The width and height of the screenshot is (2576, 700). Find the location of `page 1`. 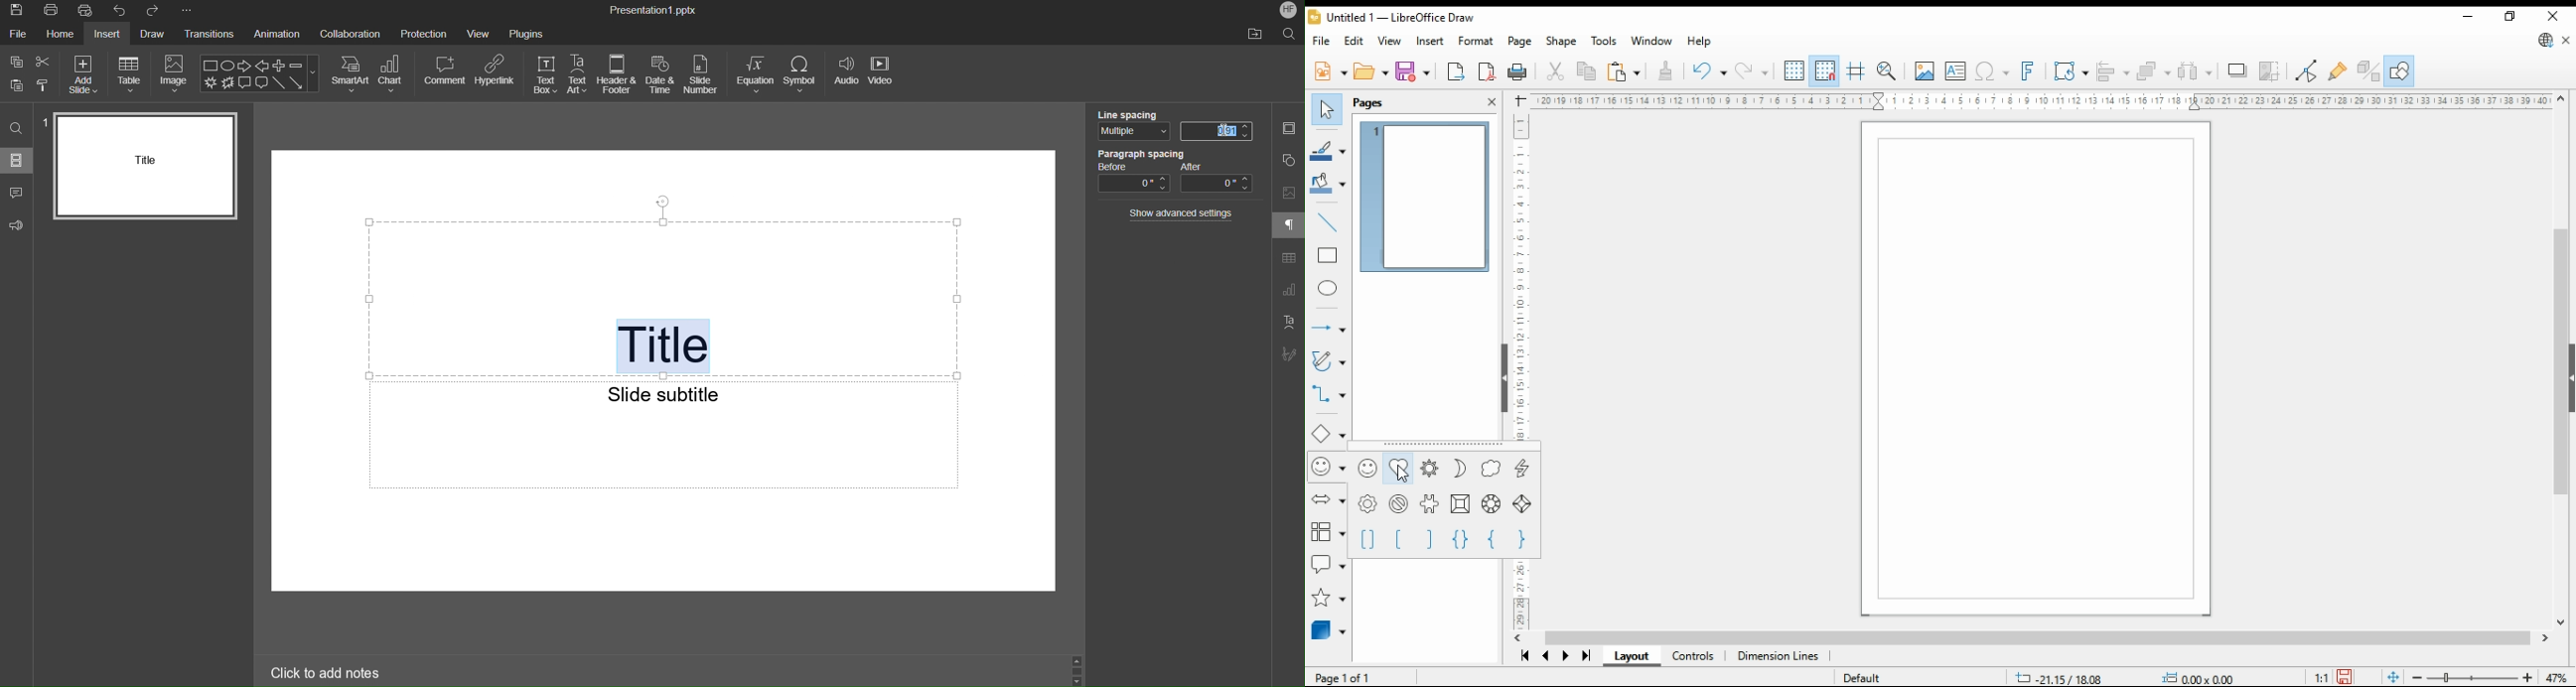

page 1 is located at coordinates (1427, 197).